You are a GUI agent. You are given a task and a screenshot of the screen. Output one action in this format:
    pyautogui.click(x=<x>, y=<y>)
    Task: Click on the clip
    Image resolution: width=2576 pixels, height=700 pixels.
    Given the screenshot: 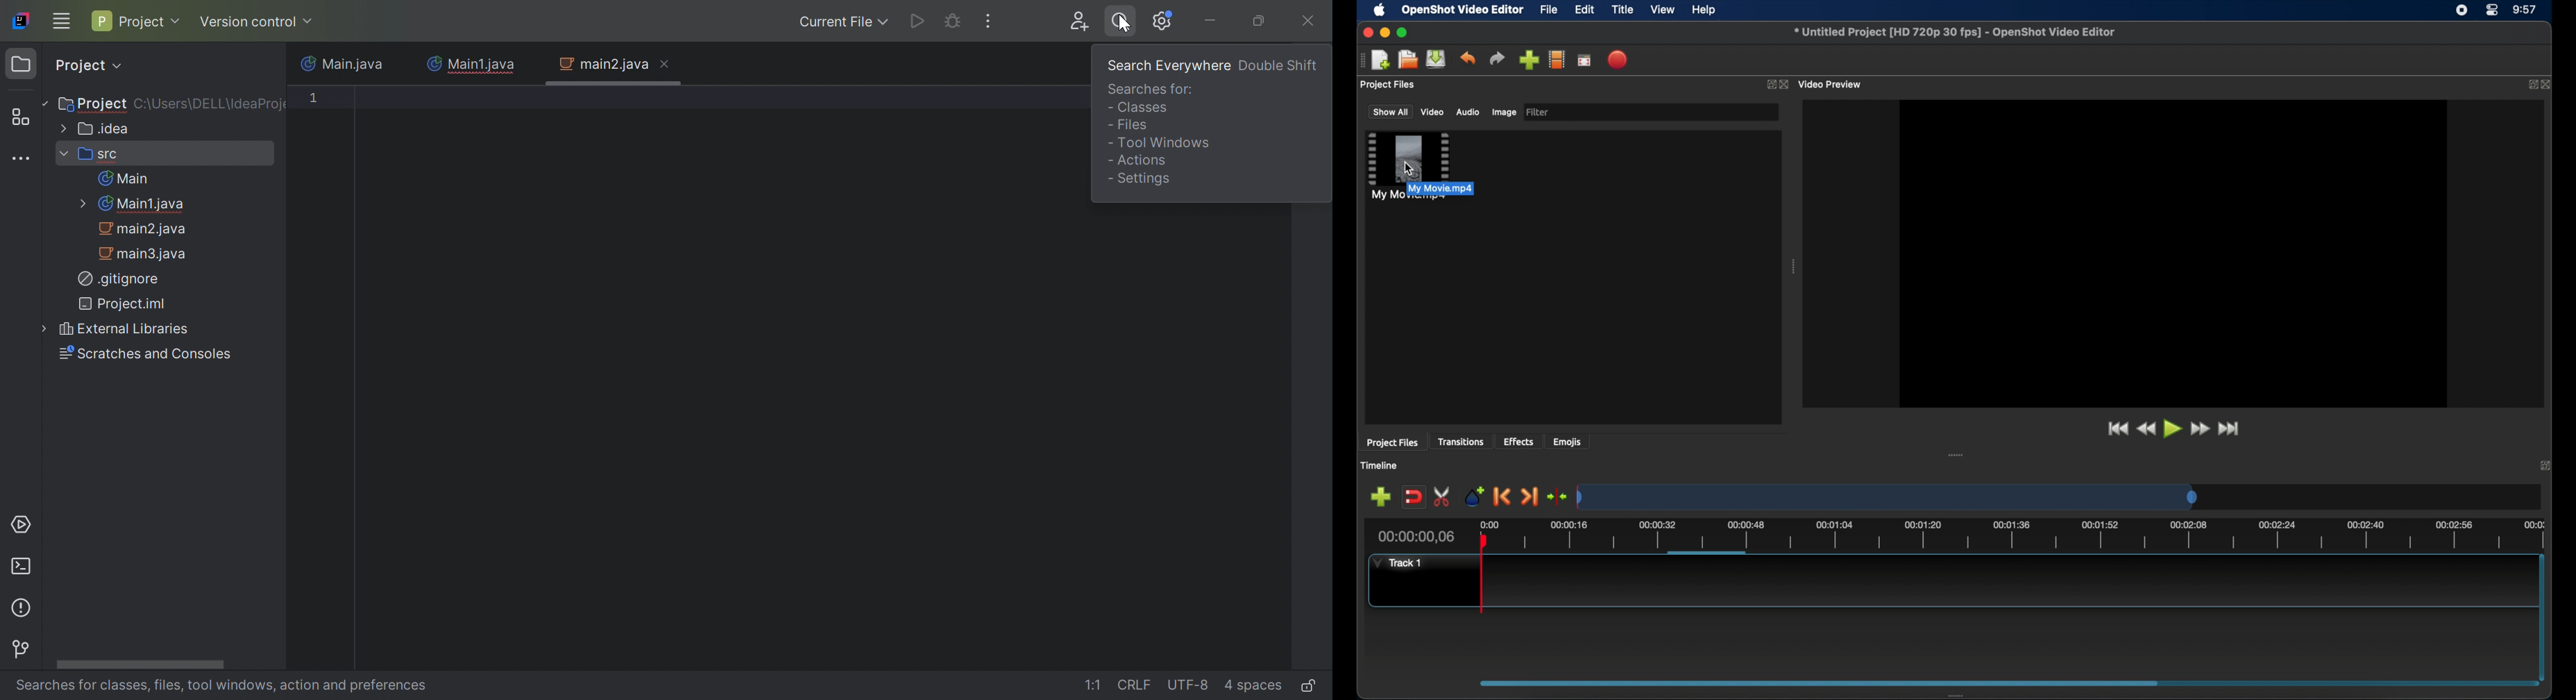 What is the action you would take?
    pyautogui.click(x=1409, y=167)
    